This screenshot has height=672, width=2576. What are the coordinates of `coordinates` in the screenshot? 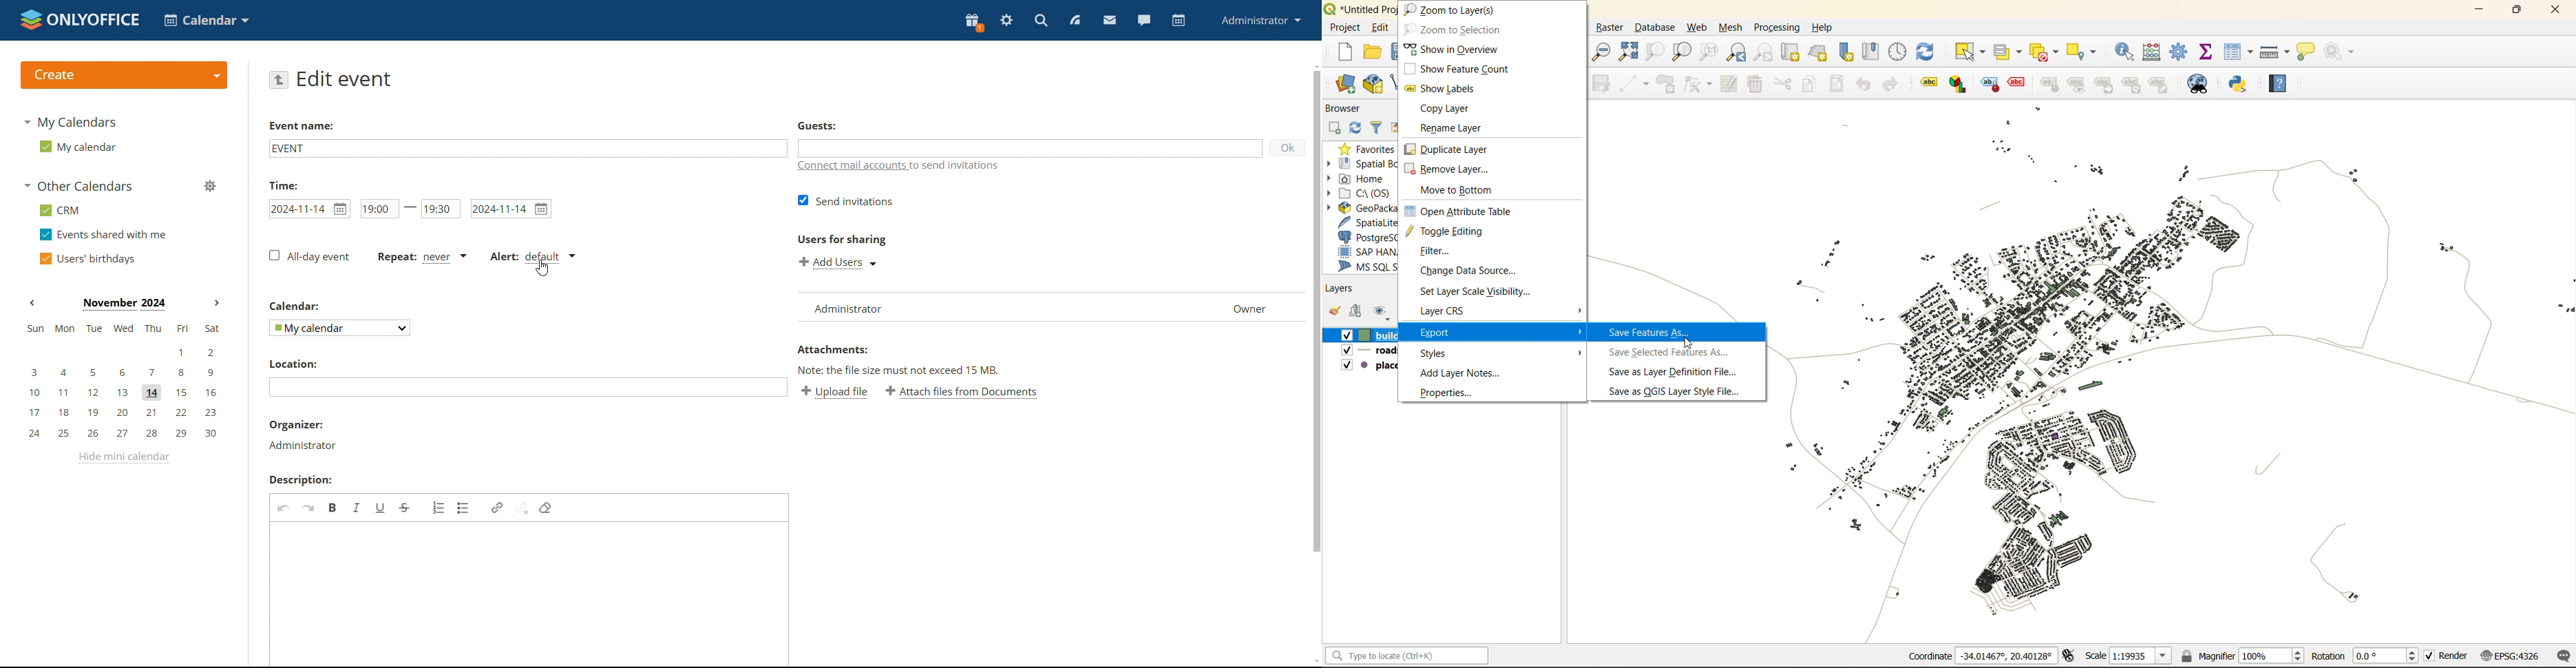 It's located at (1988, 657).